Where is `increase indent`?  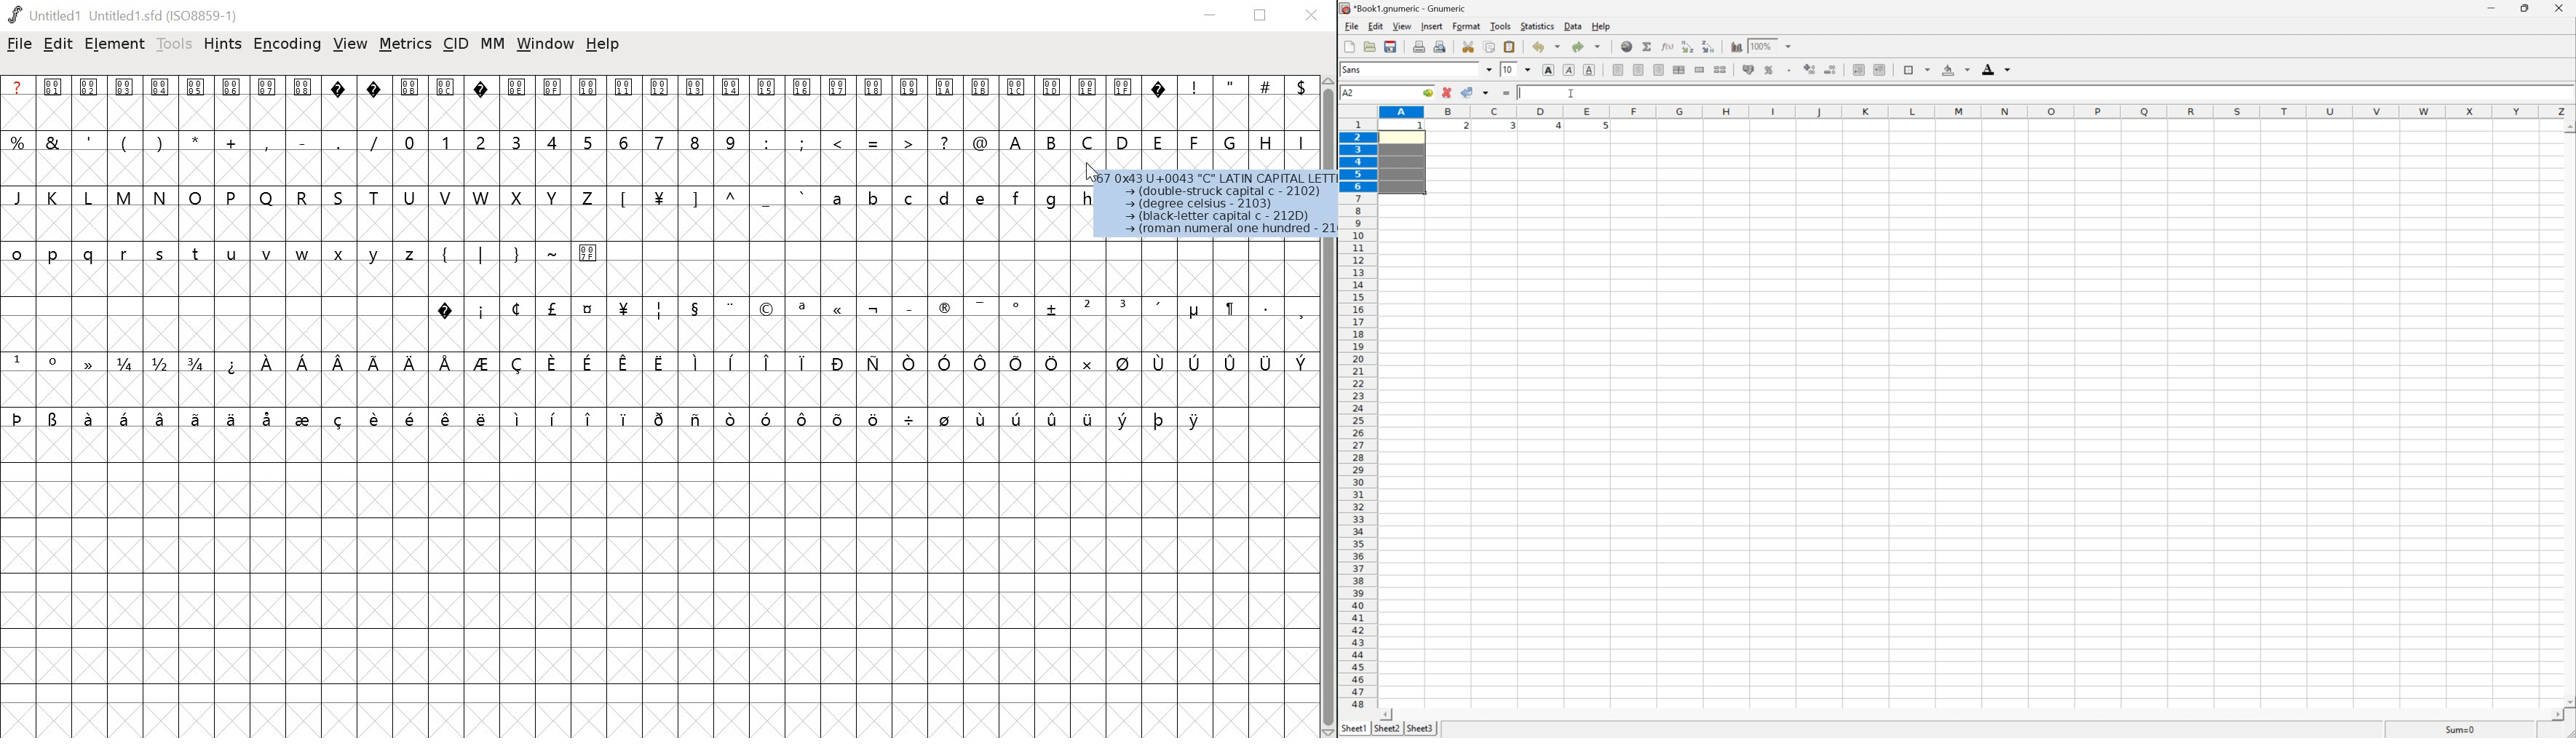 increase indent is located at coordinates (1878, 70).